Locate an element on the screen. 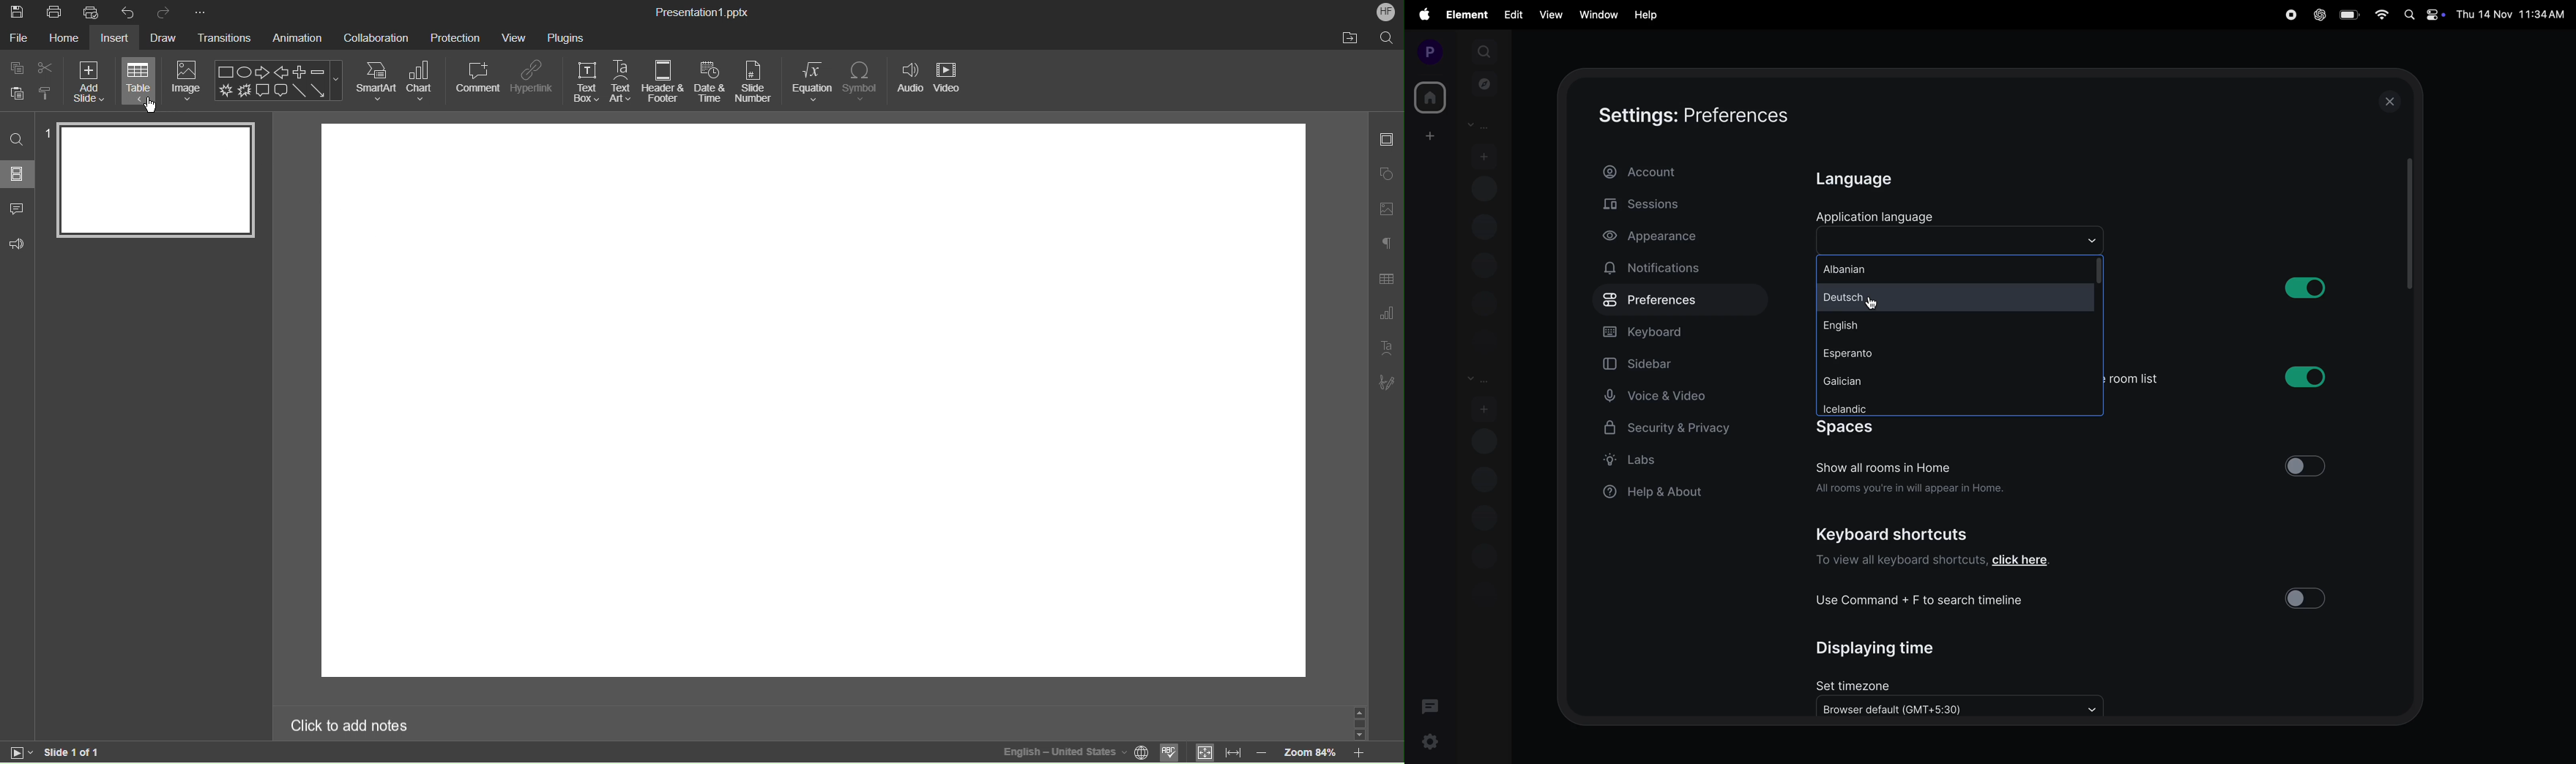  Home is located at coordinates (67, 40).